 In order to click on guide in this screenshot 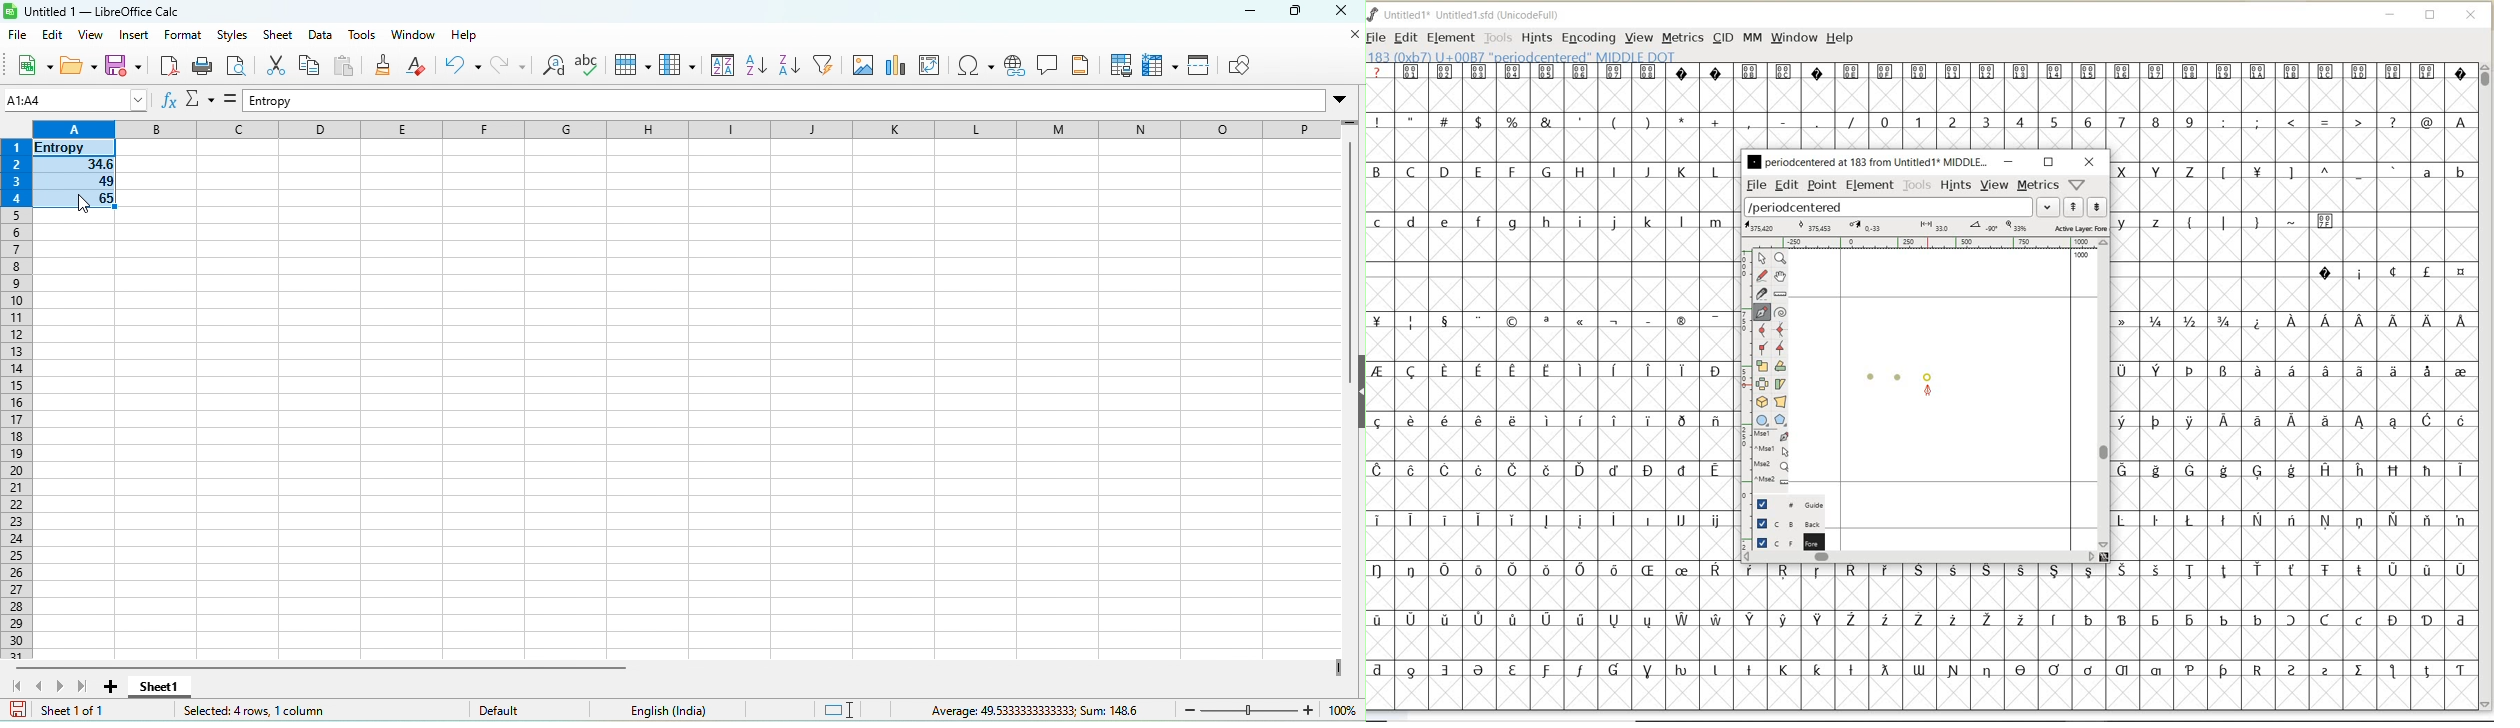, I will do `click(1786, 505)`.